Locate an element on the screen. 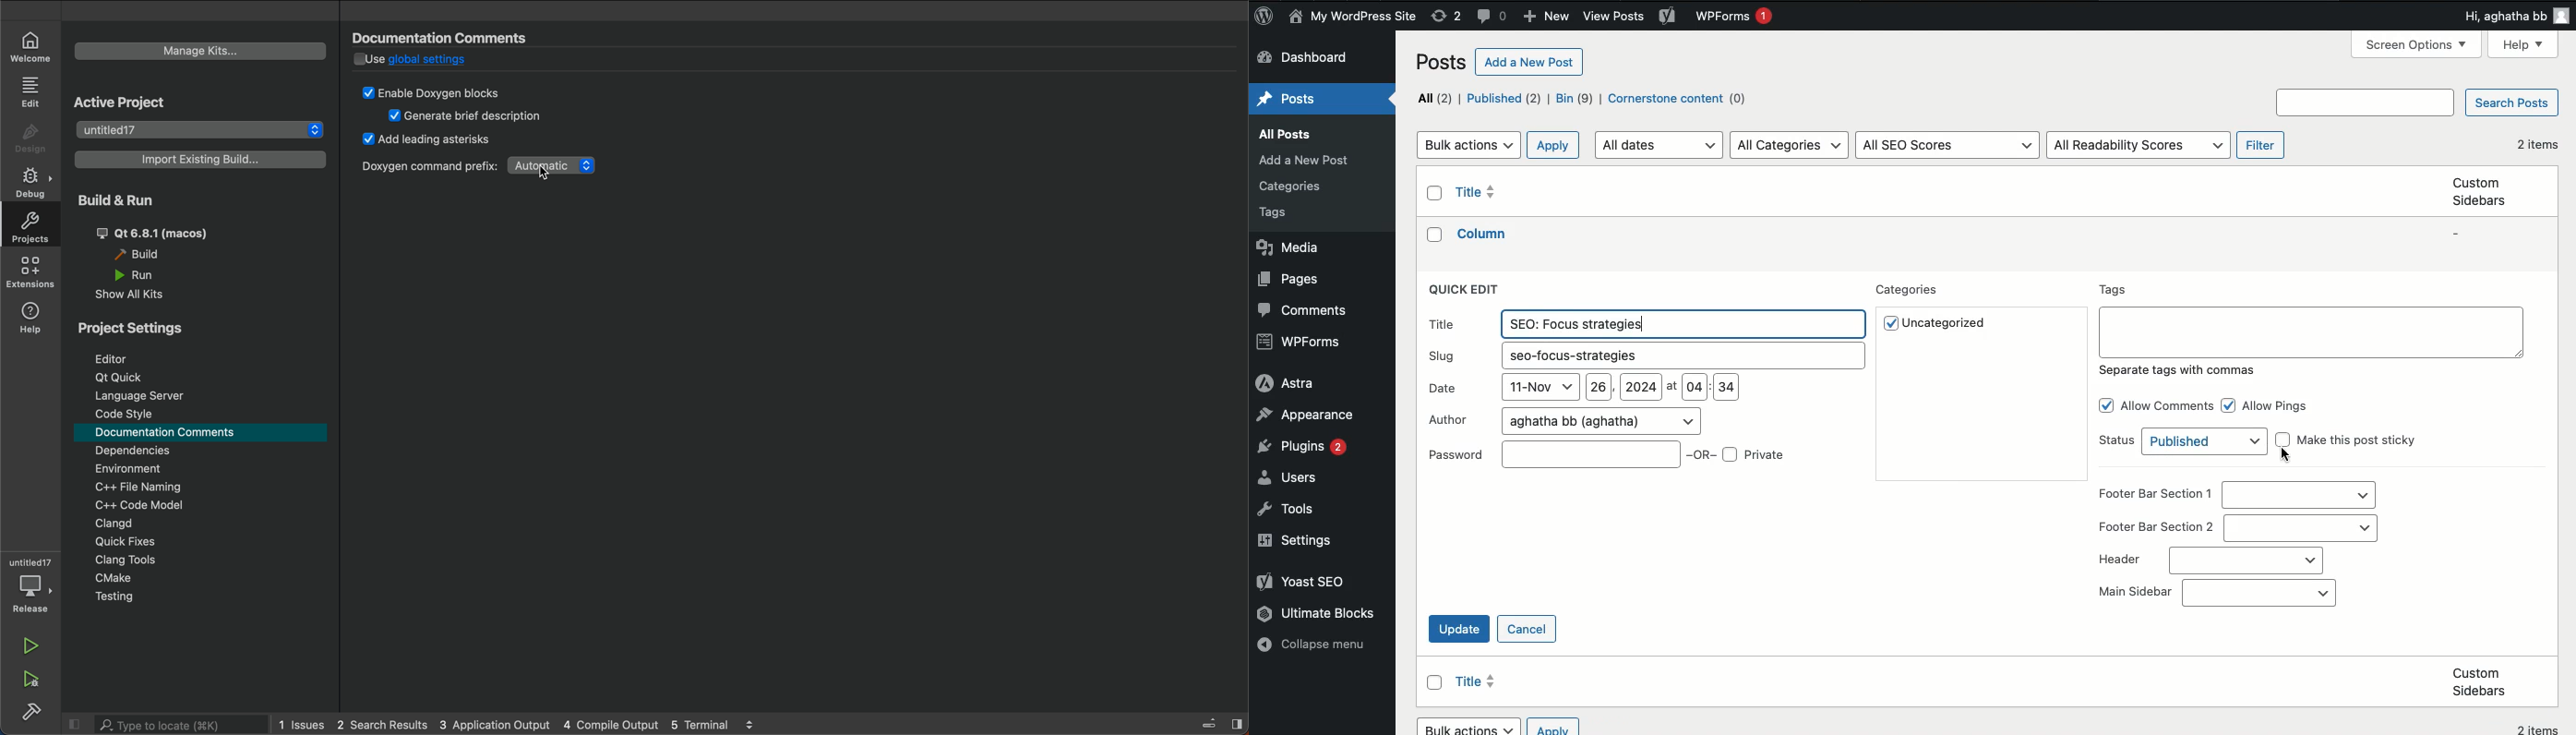 This screenshot has height=756, width=2576. Posts is located at coordinates (1444, 65).